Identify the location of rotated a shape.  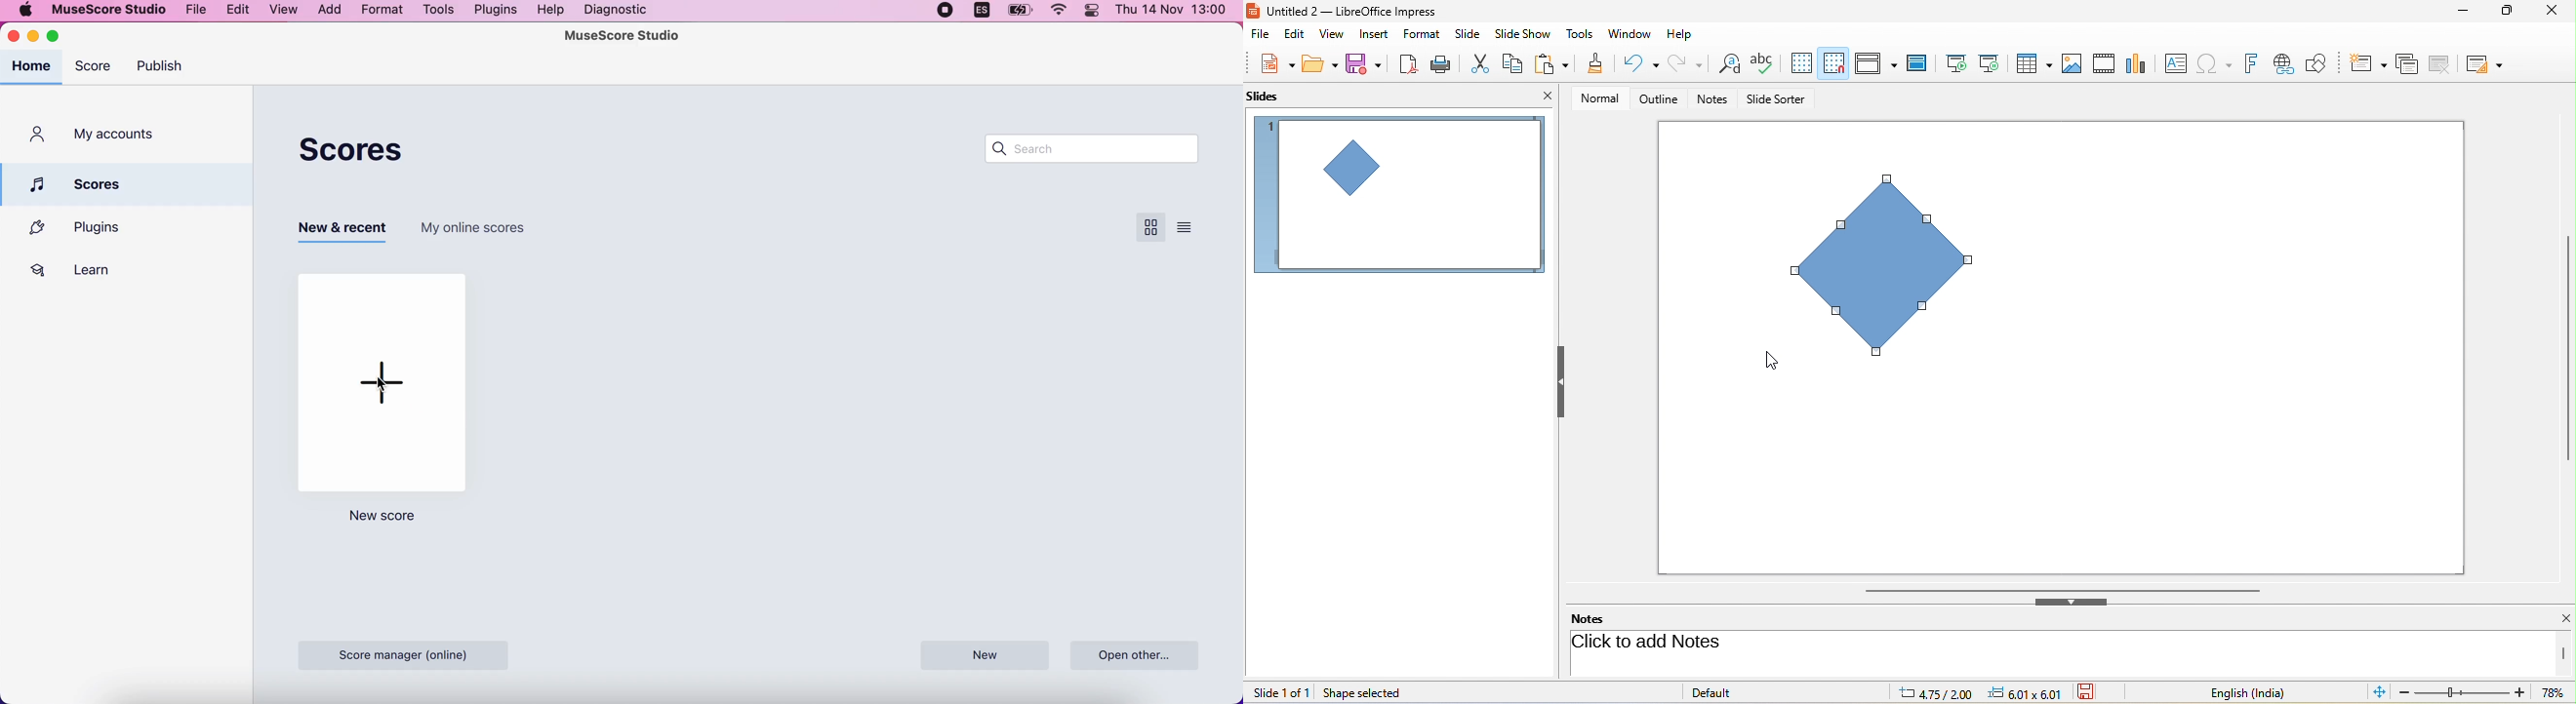
(1397, 194).